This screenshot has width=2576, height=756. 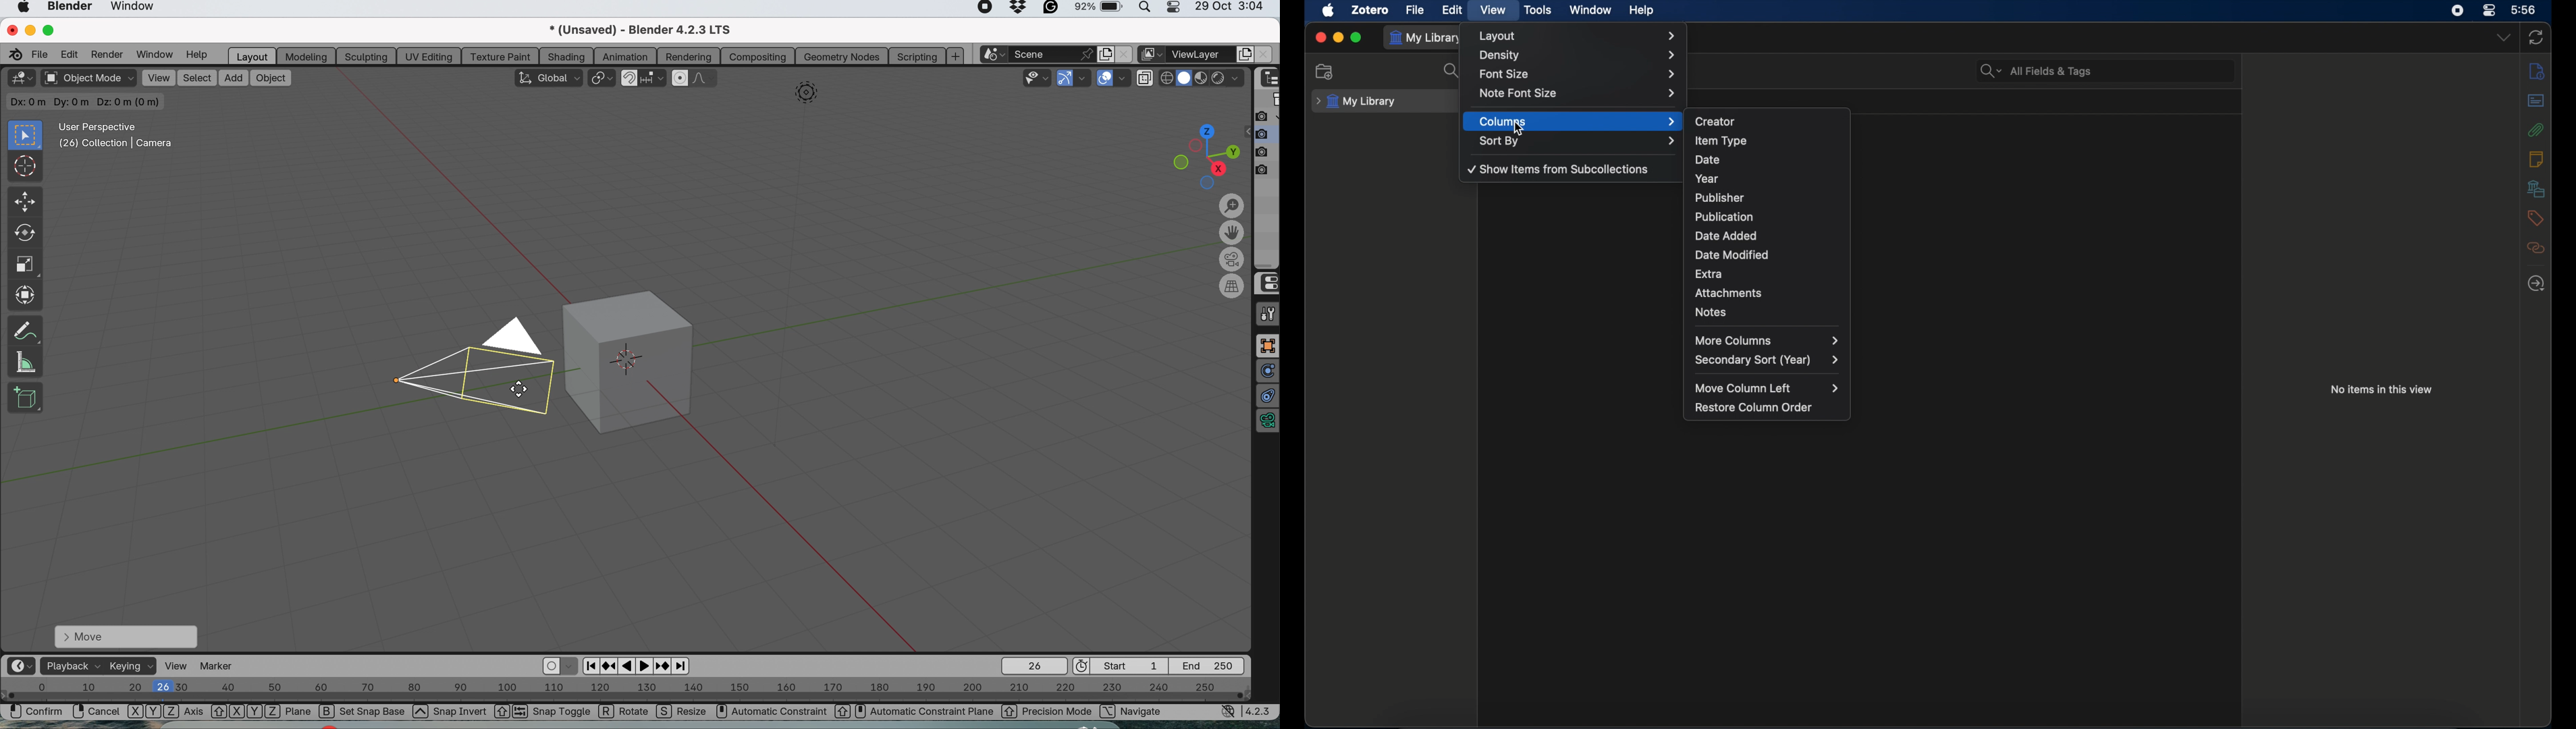 I want to click on date added, so click(x=1771, y=235).